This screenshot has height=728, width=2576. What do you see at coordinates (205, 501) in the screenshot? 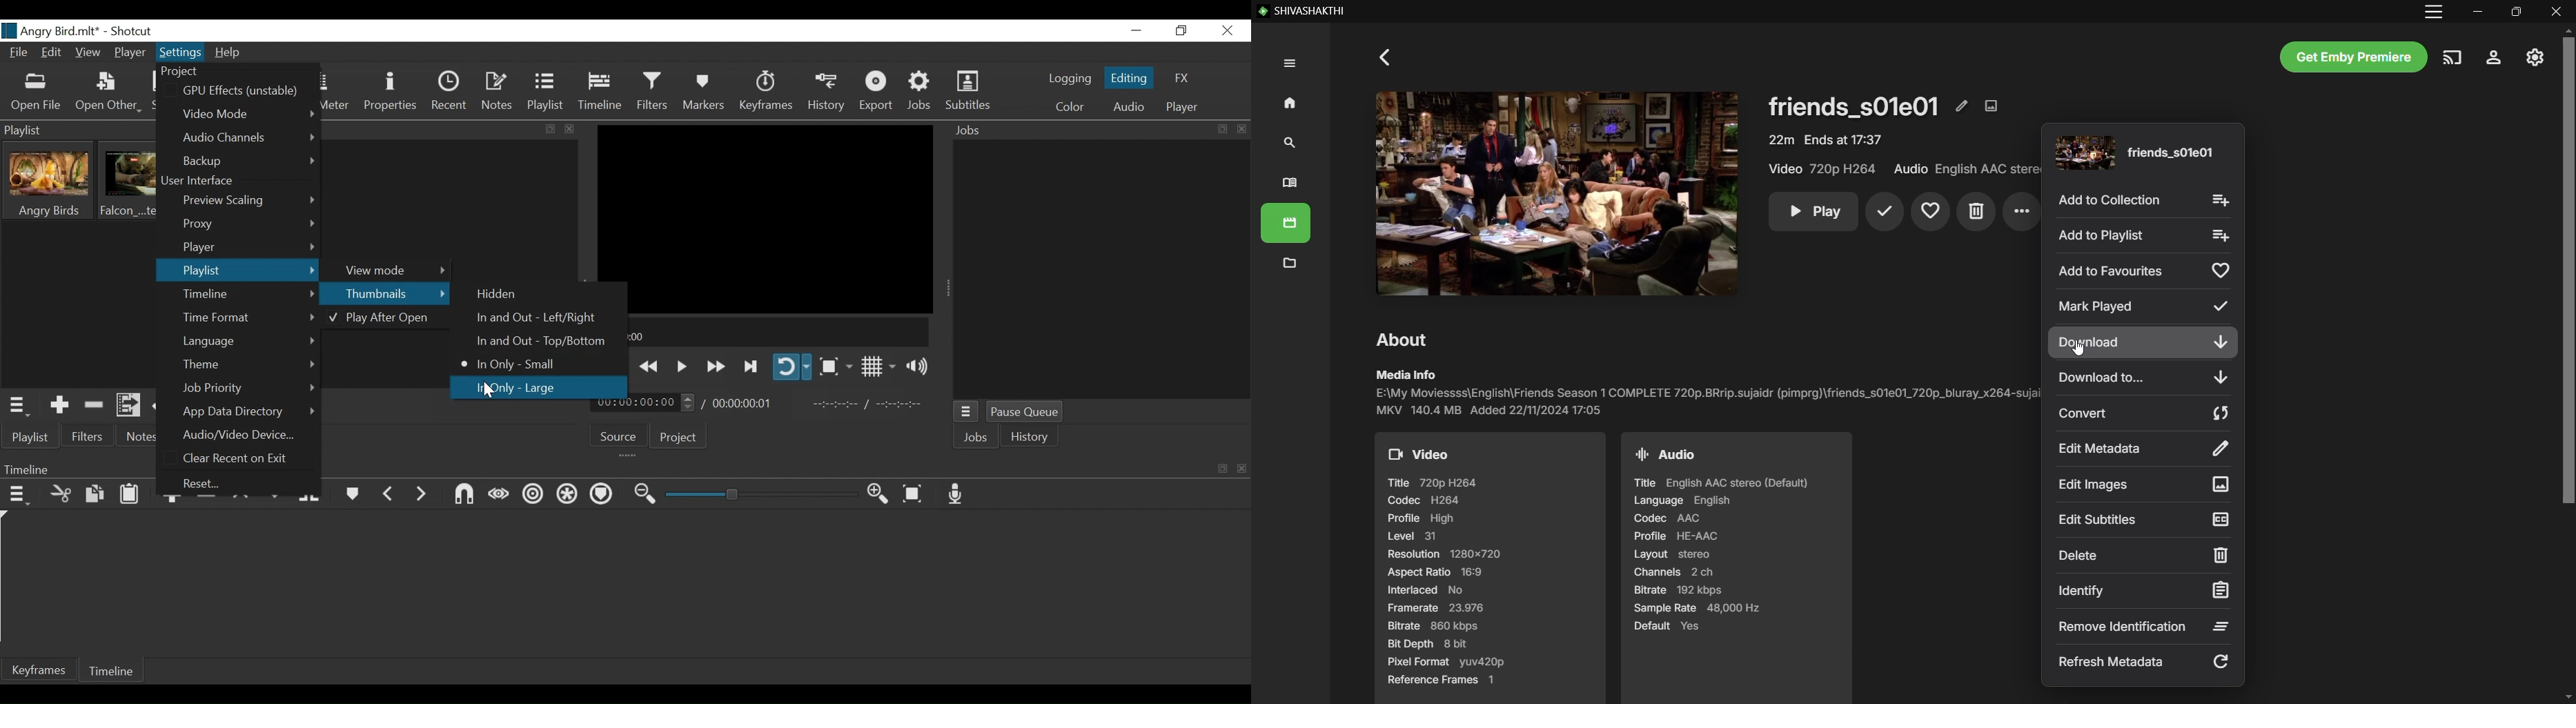
I see `Ripple Delete` at bounding box center [205, 501].